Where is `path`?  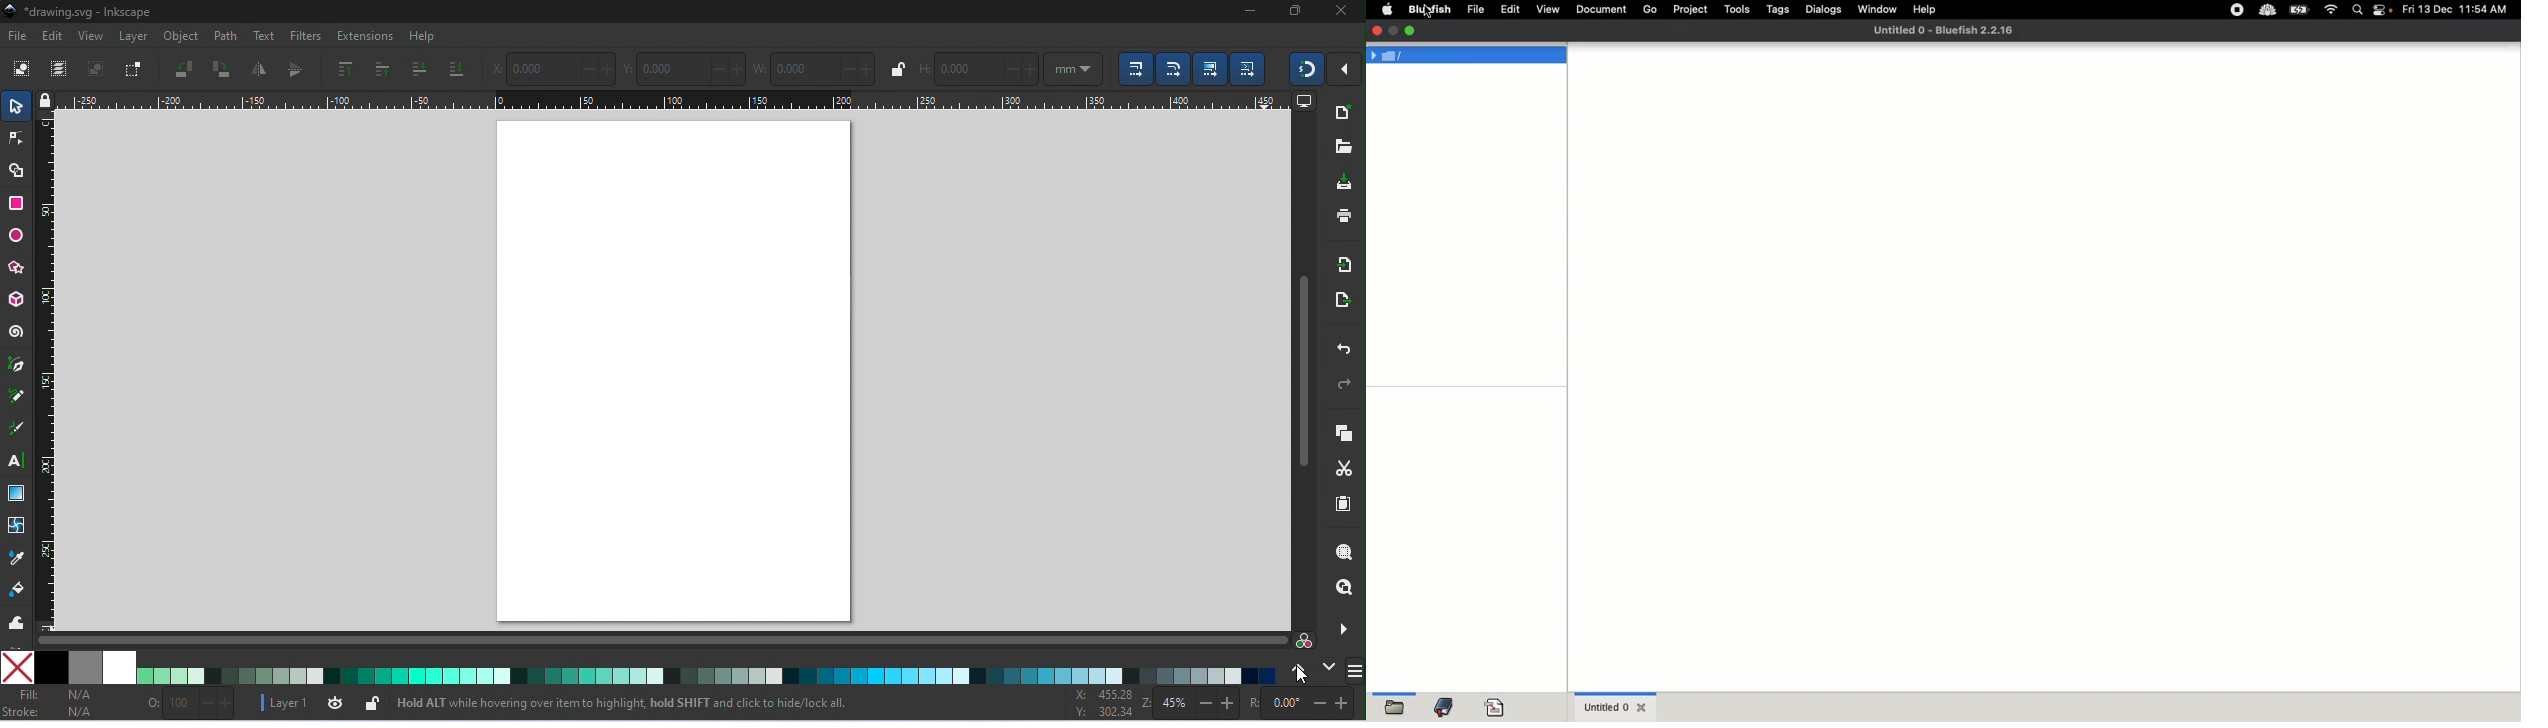
path is located at coordinates (224, 36).